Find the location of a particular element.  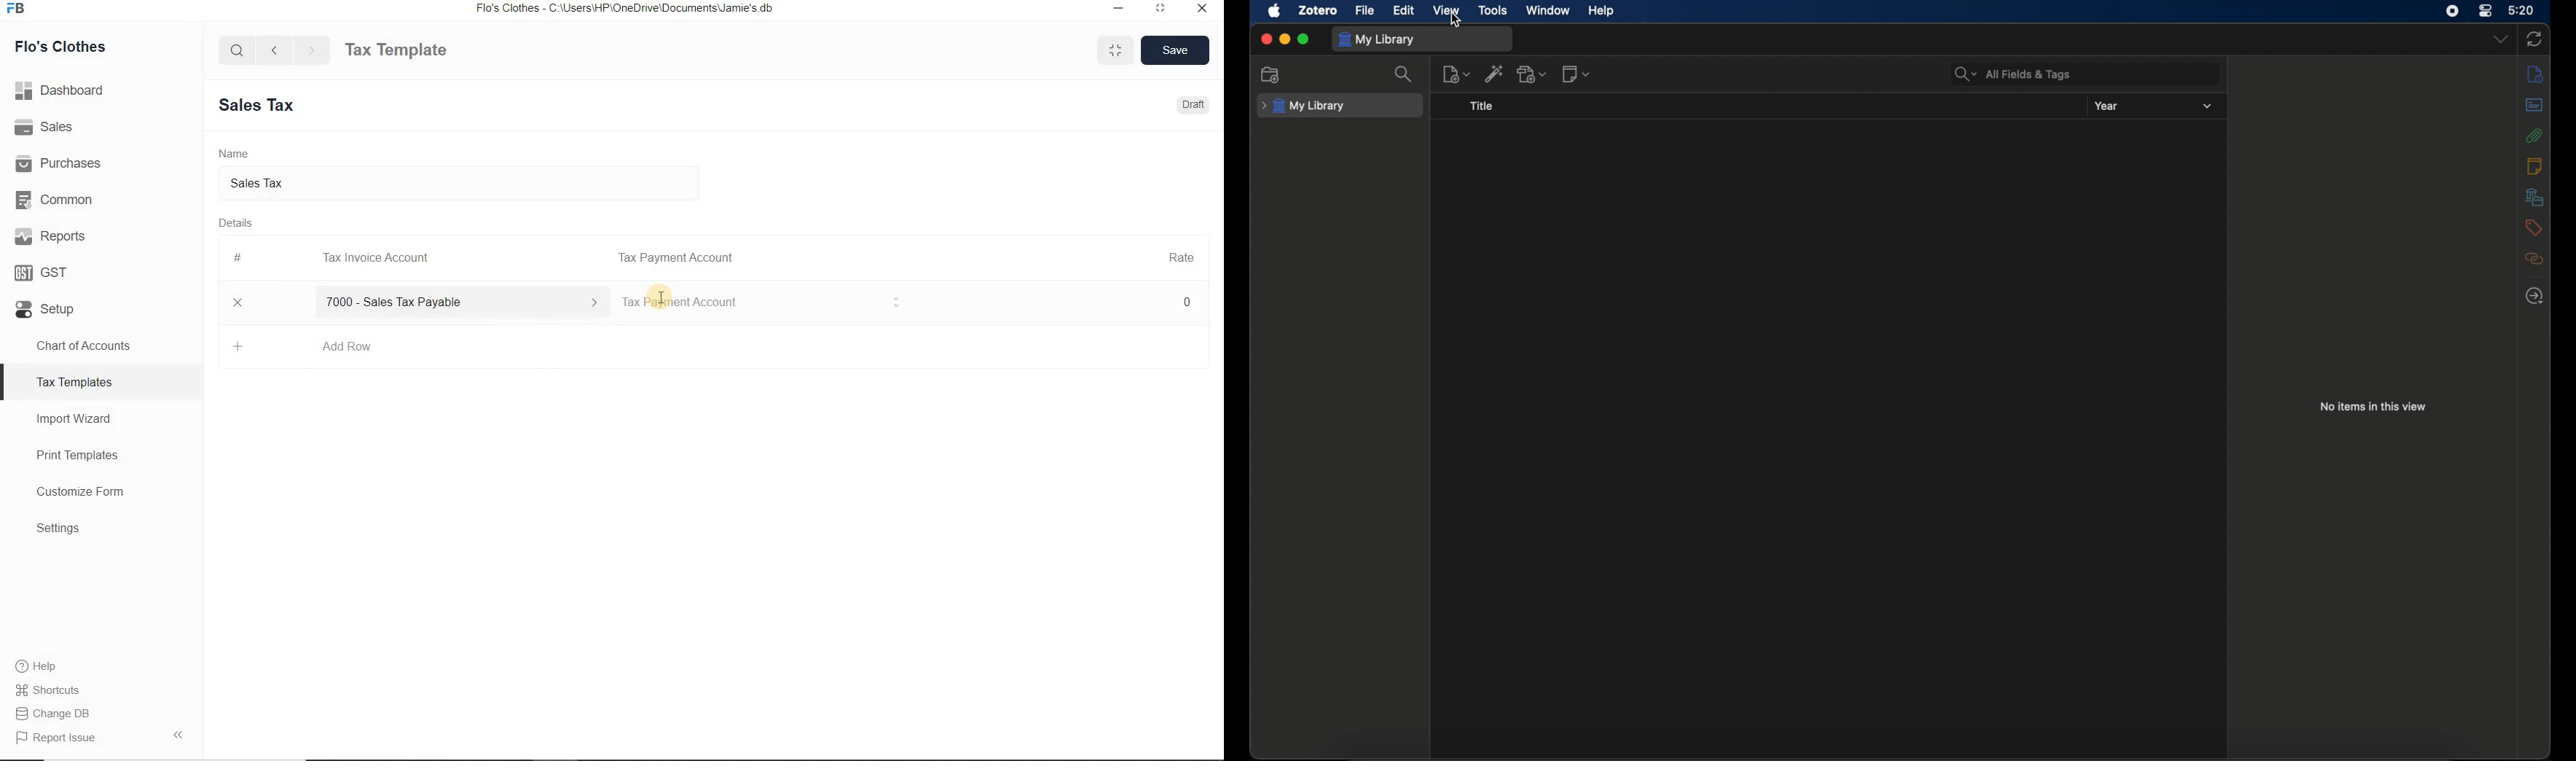

related is located at coordinates (2534, 259).